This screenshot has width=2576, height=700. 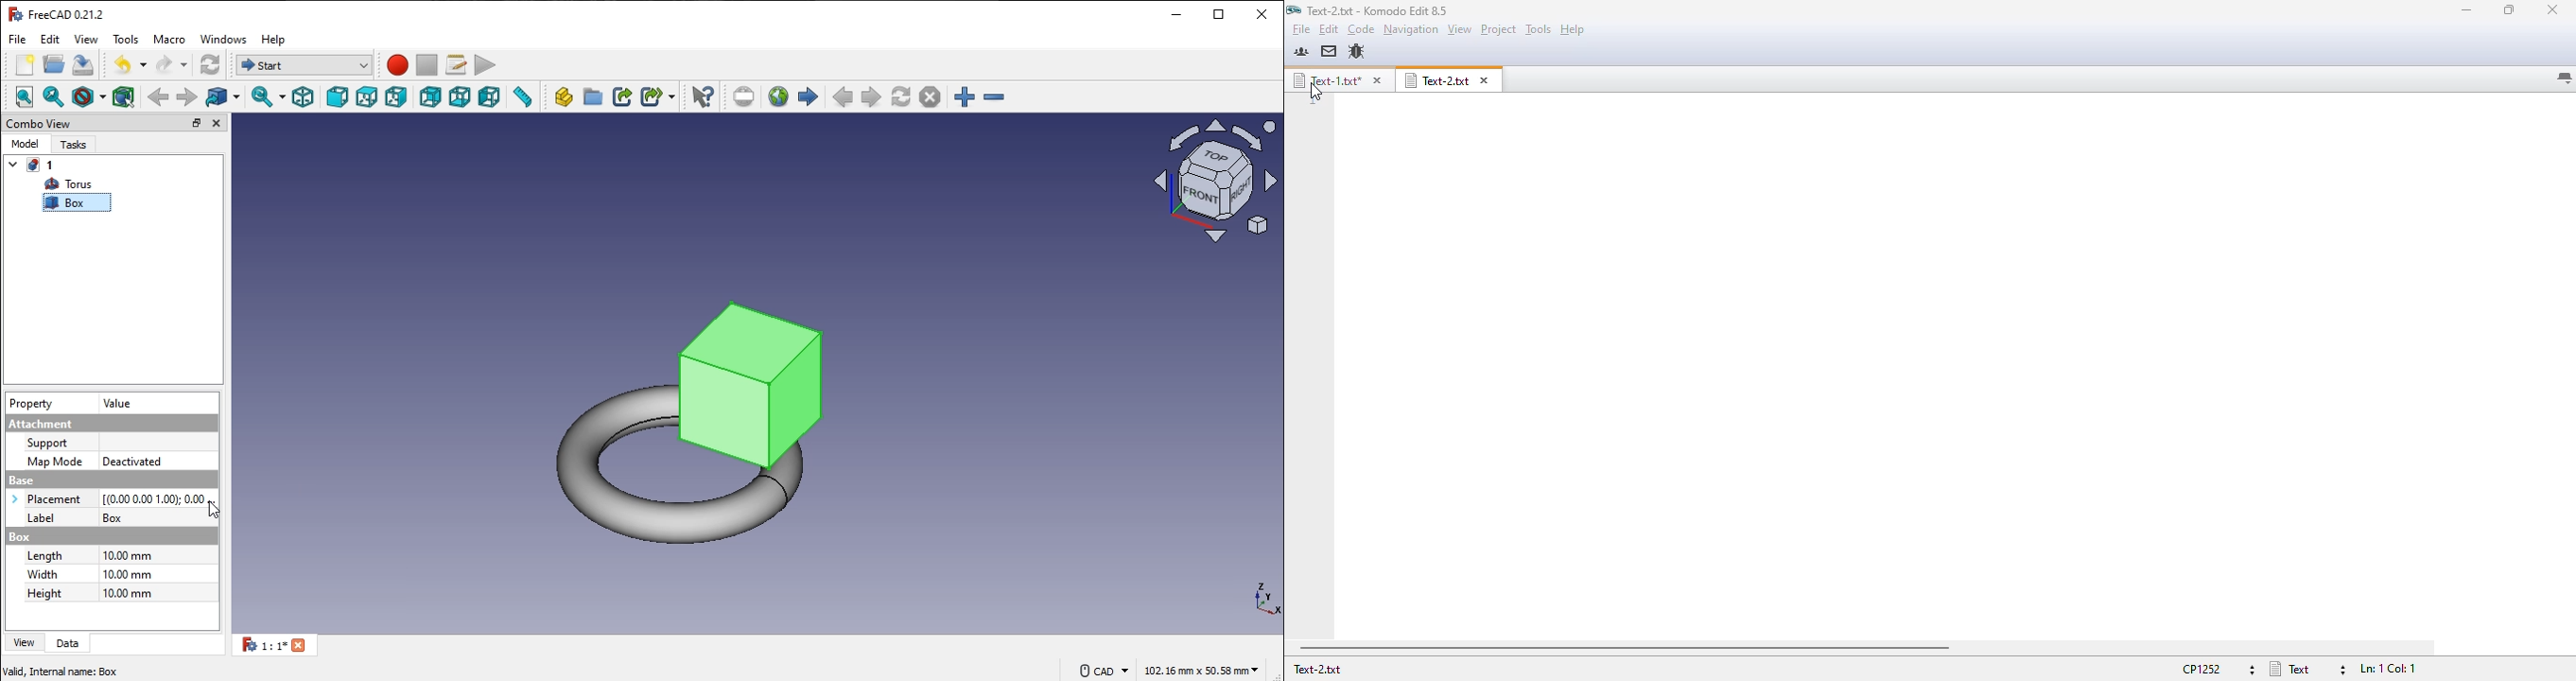 I want to click on coordinate directional axis icon, so click(x=1270, y=600).